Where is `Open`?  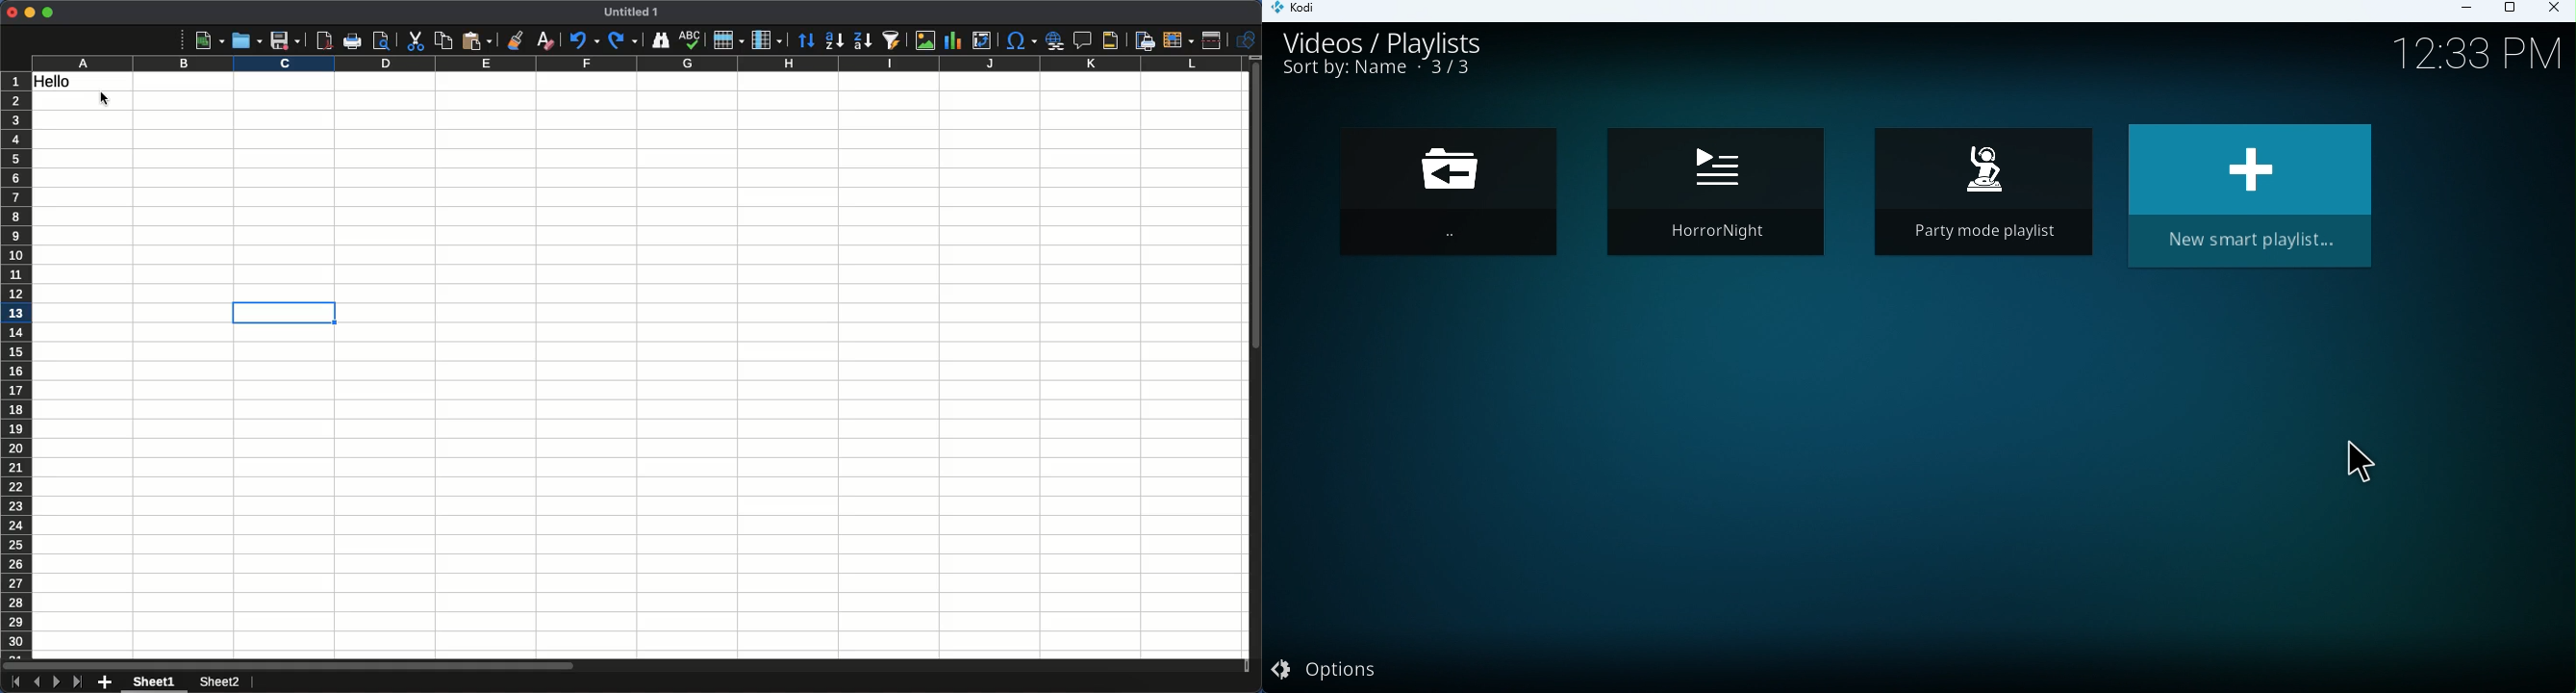 Open is located at coordinates (245, 39).